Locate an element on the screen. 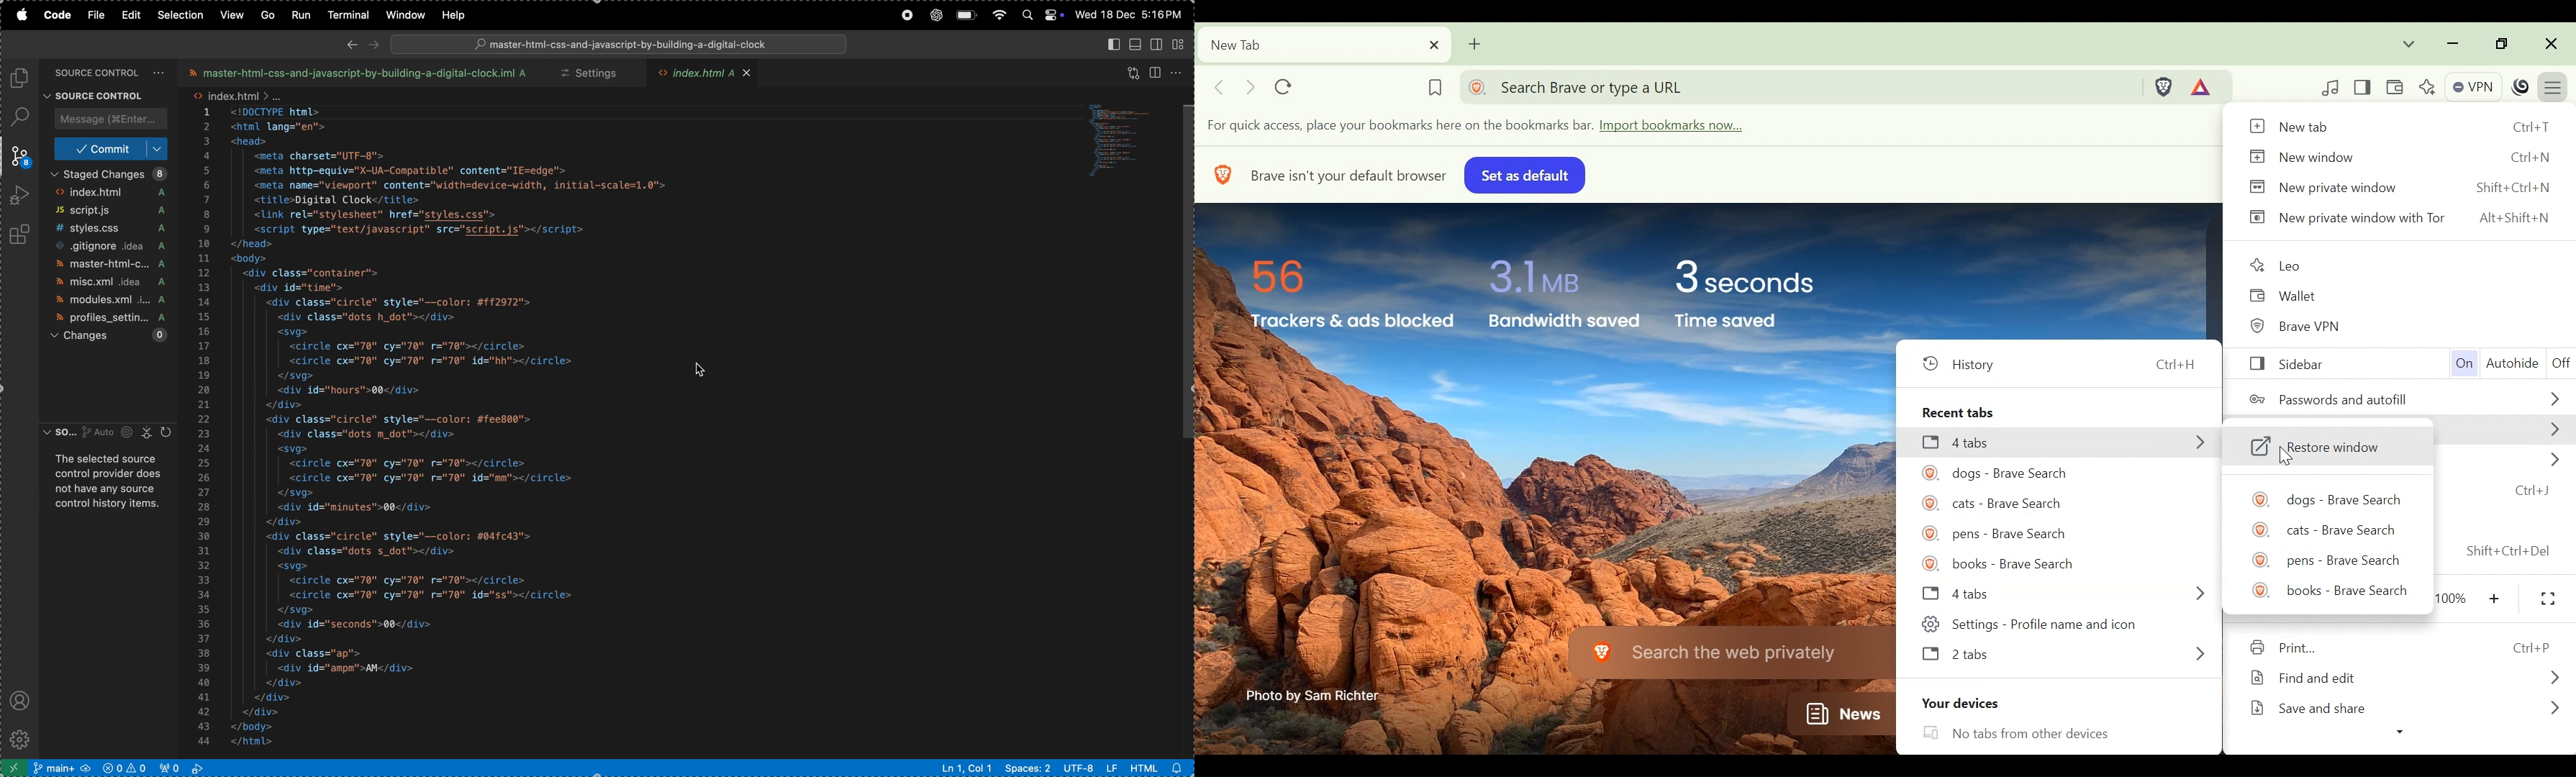  </div> is located at coordinates (267, 712).